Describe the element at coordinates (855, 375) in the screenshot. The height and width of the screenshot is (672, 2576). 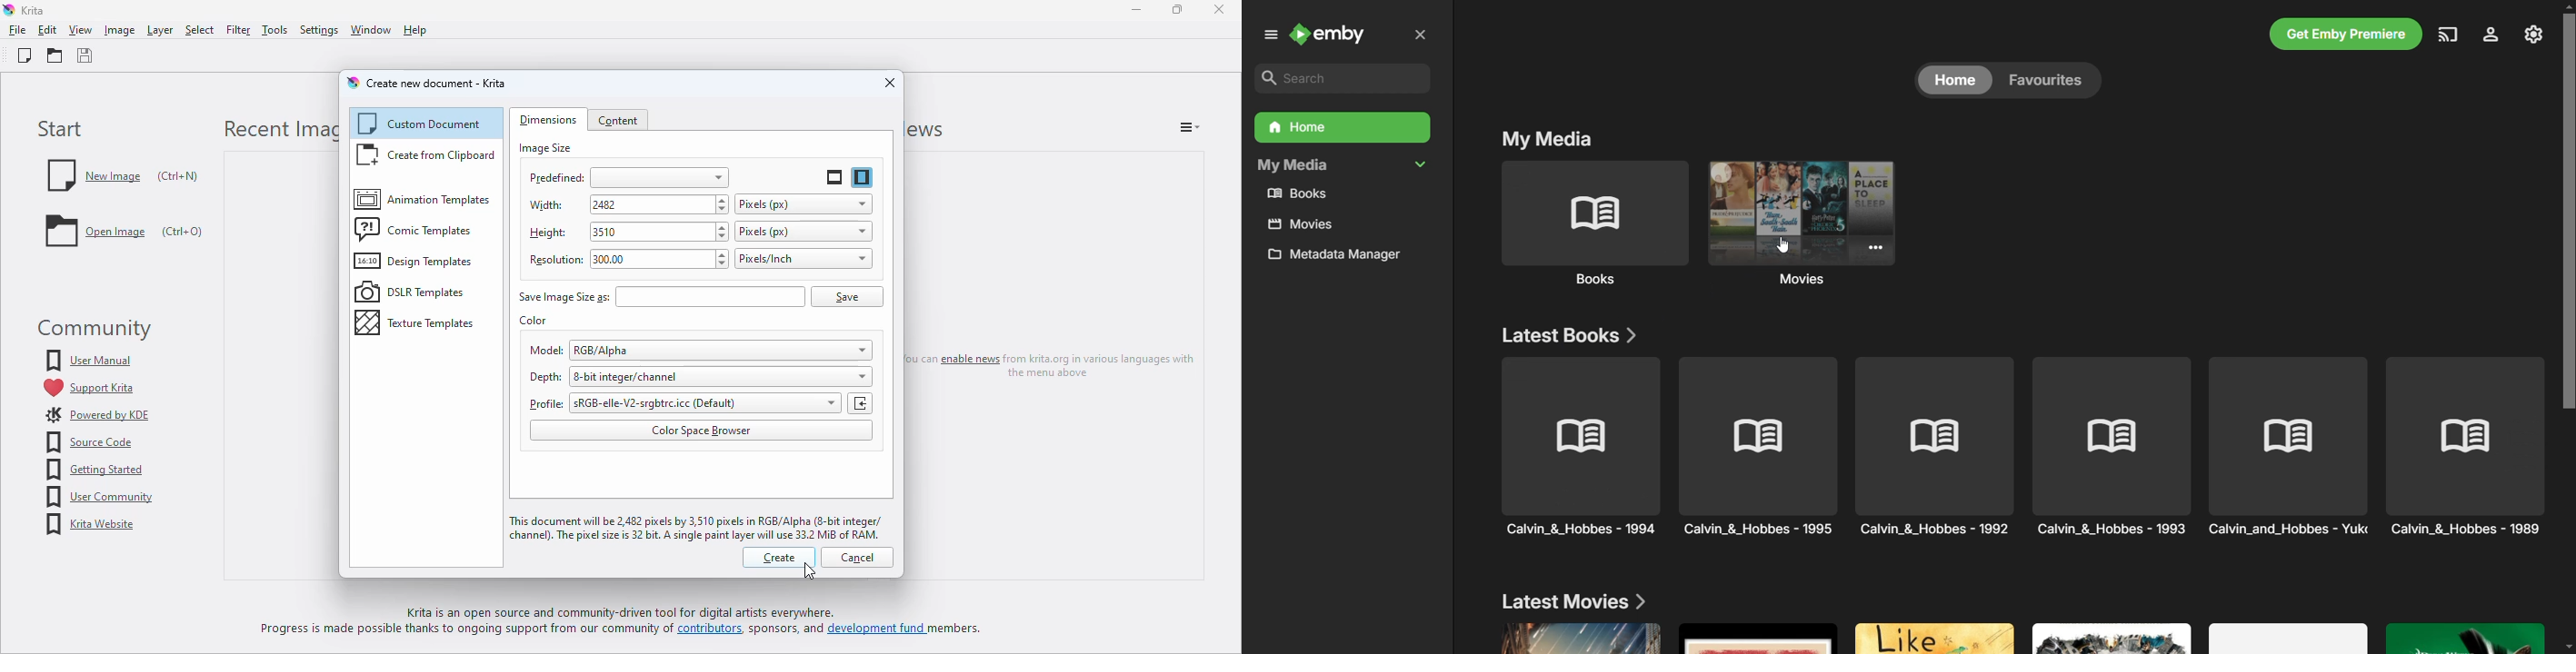
I see `Depth drop down` at that location.